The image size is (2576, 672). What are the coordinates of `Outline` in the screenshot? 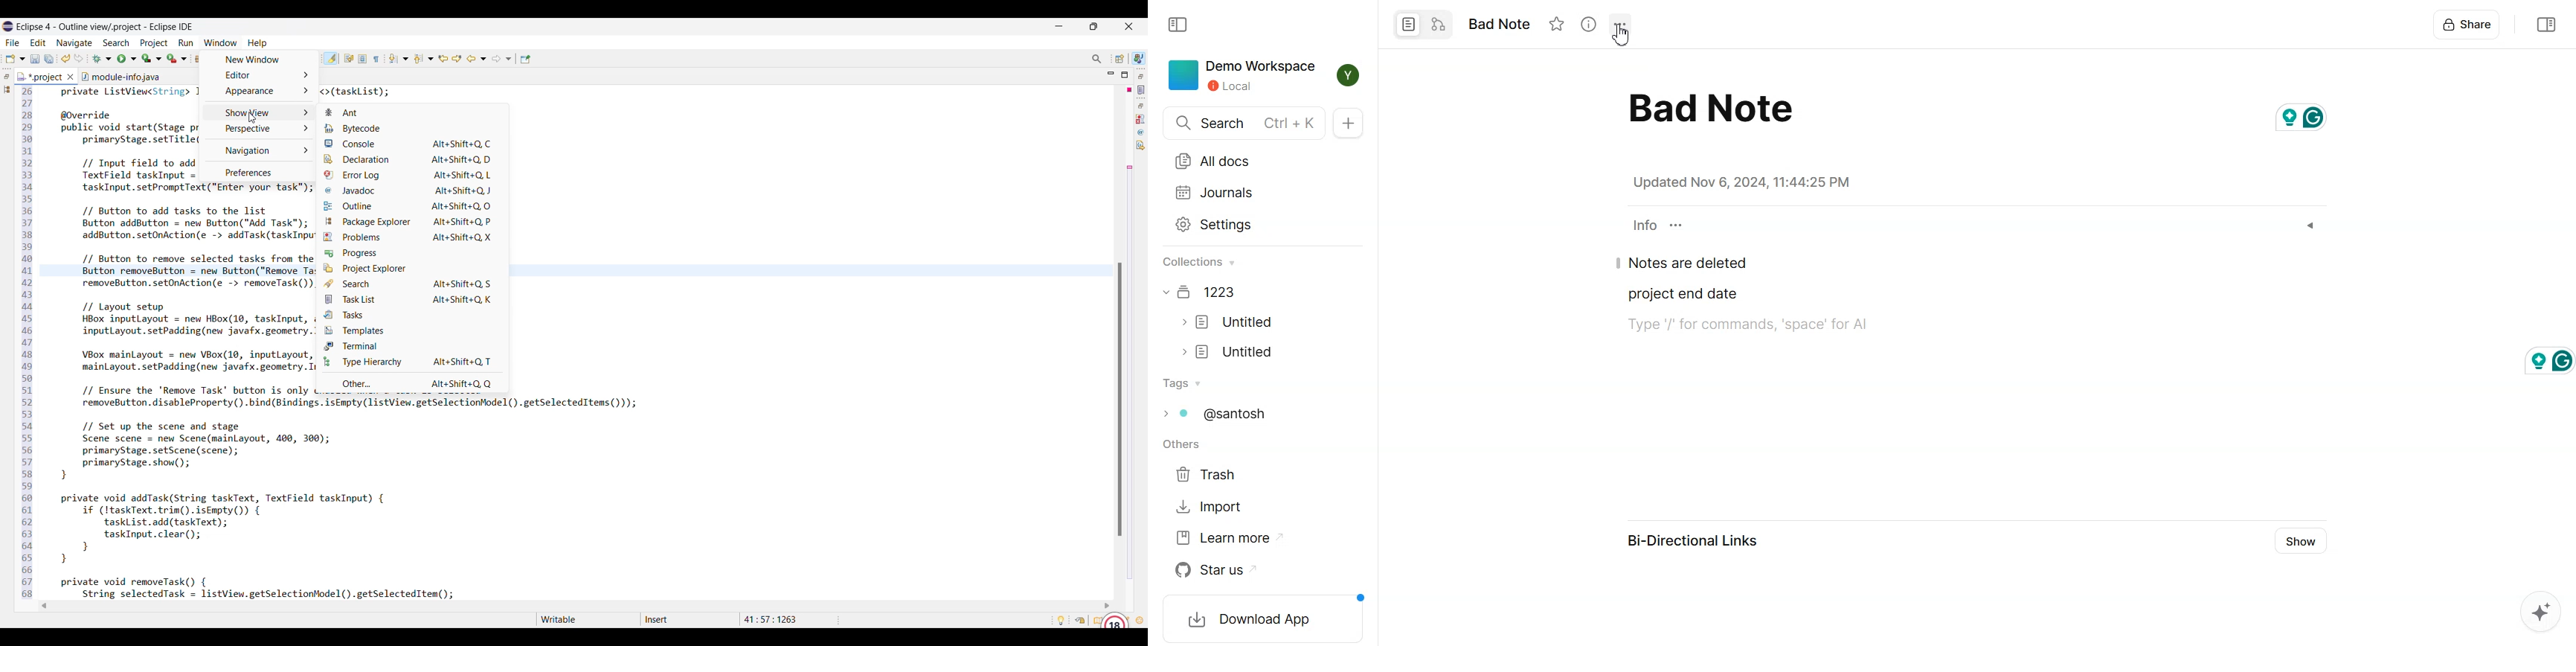 It's located at (411, 206).